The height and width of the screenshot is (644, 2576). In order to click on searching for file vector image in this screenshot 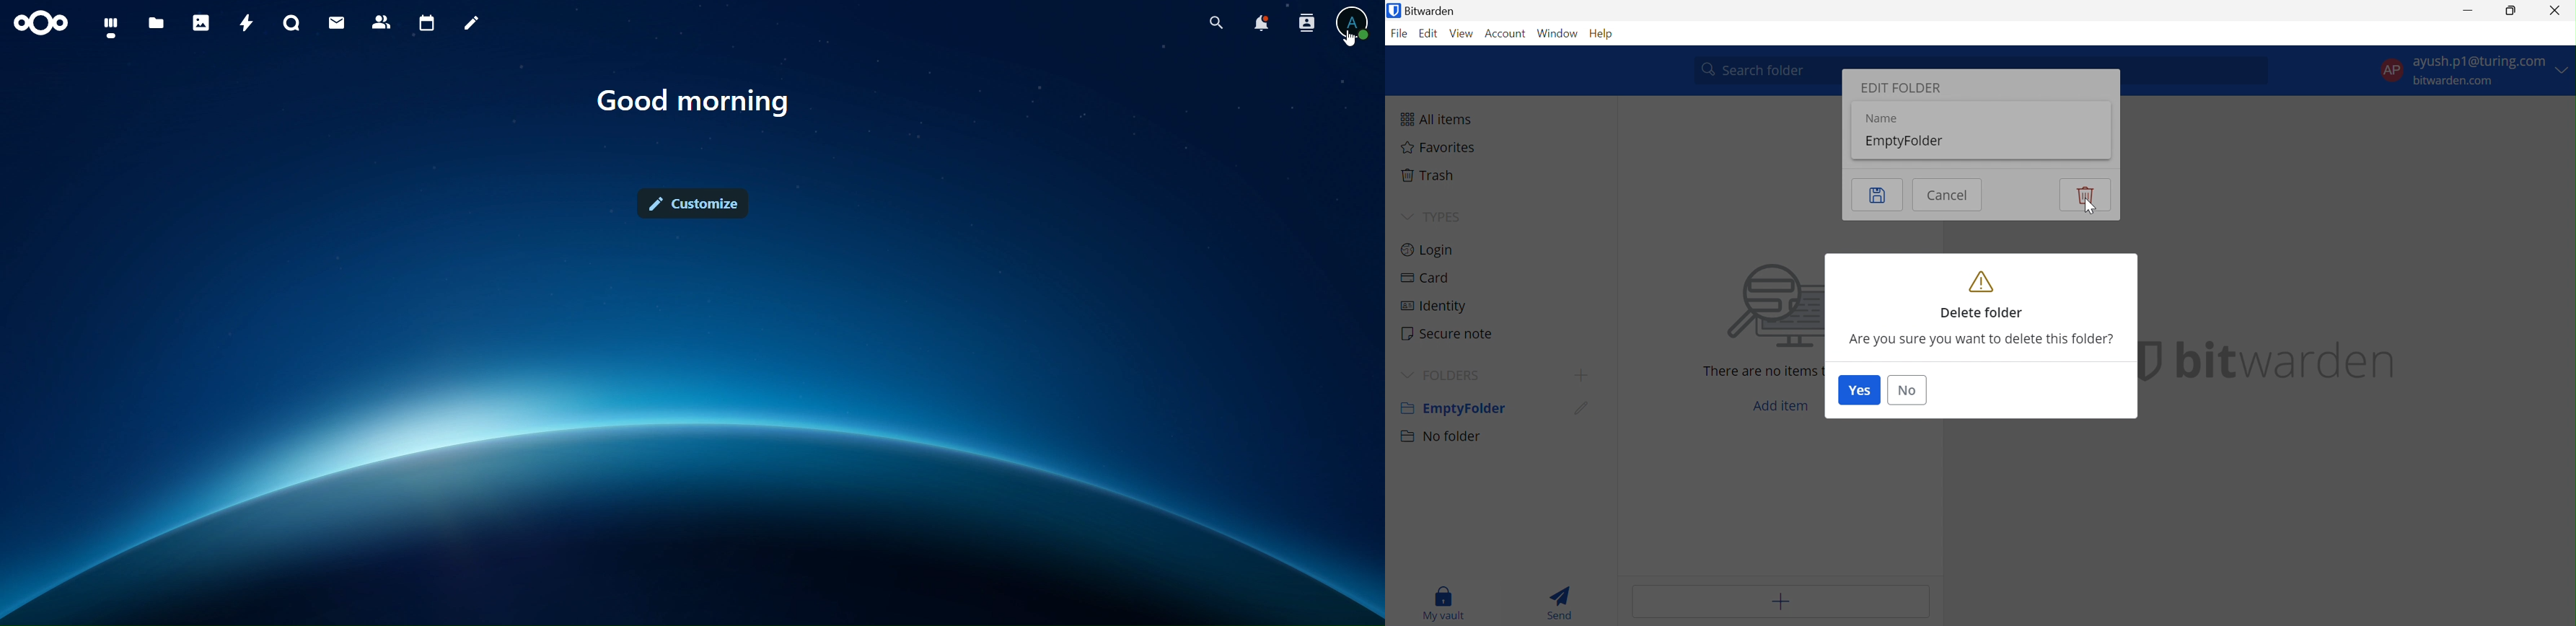, I will do `click(1755, 307)`.